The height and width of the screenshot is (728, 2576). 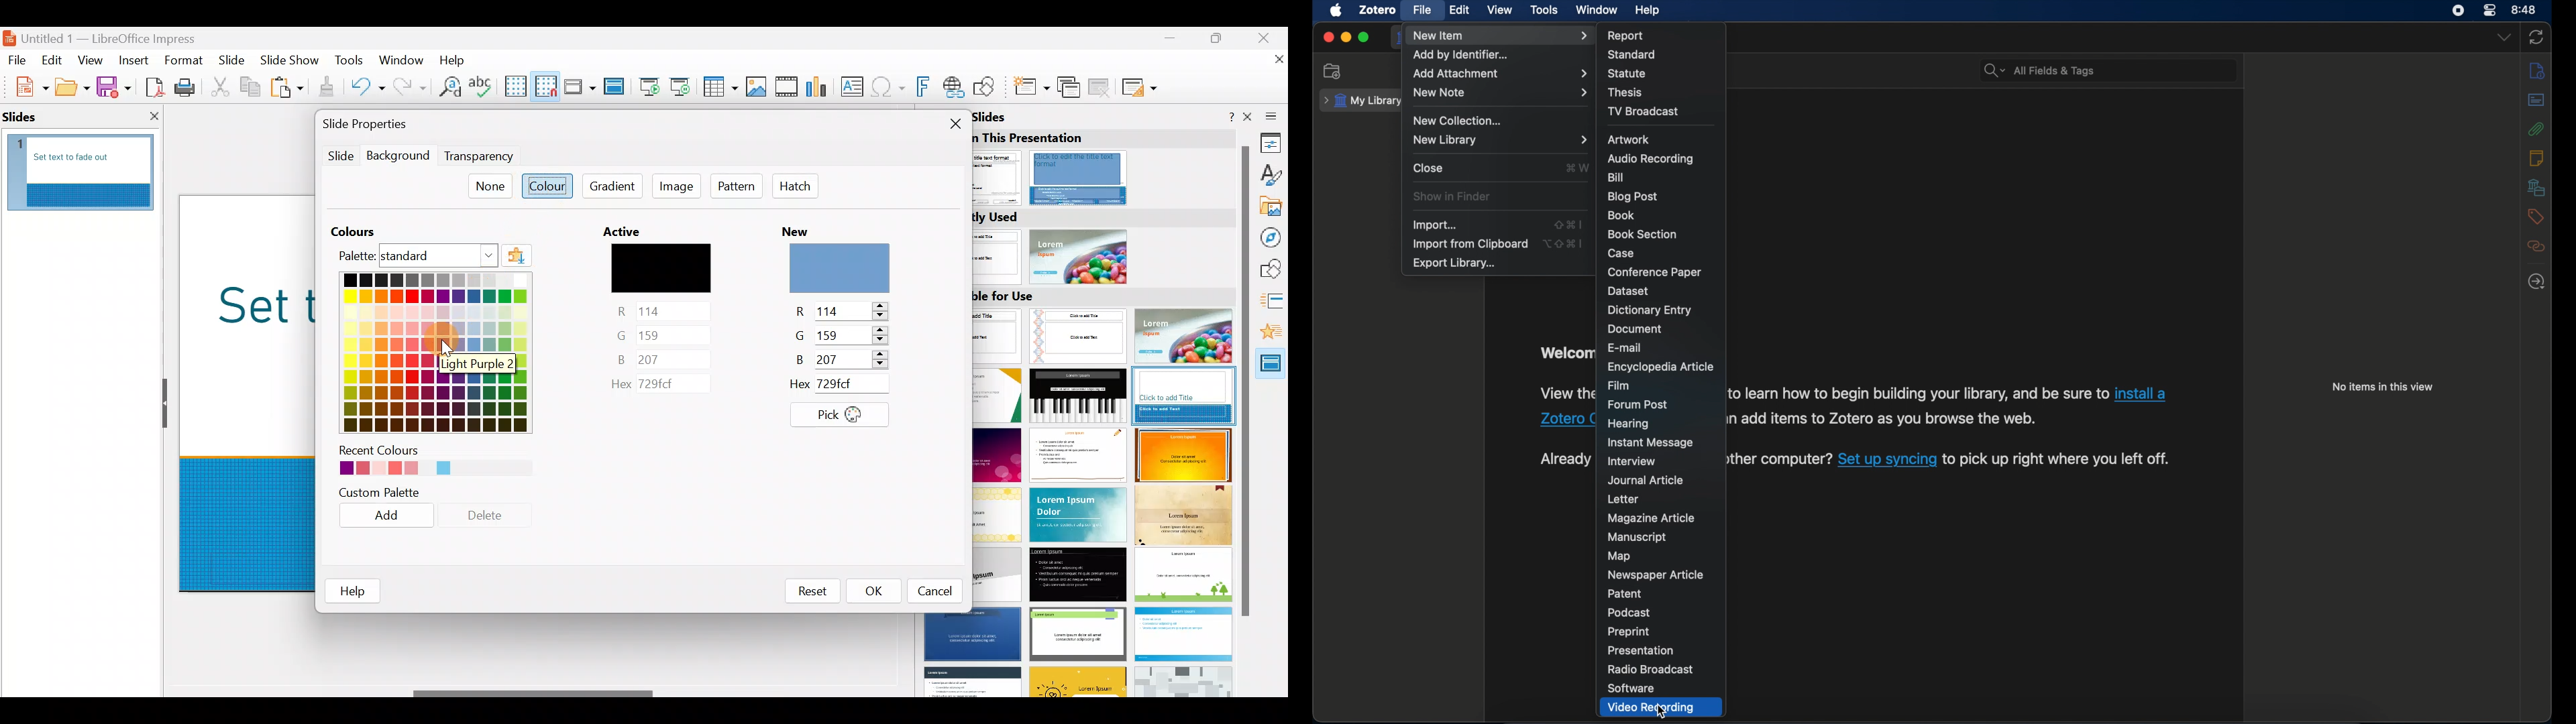 I want to click on help, so click(x=354, y=590).